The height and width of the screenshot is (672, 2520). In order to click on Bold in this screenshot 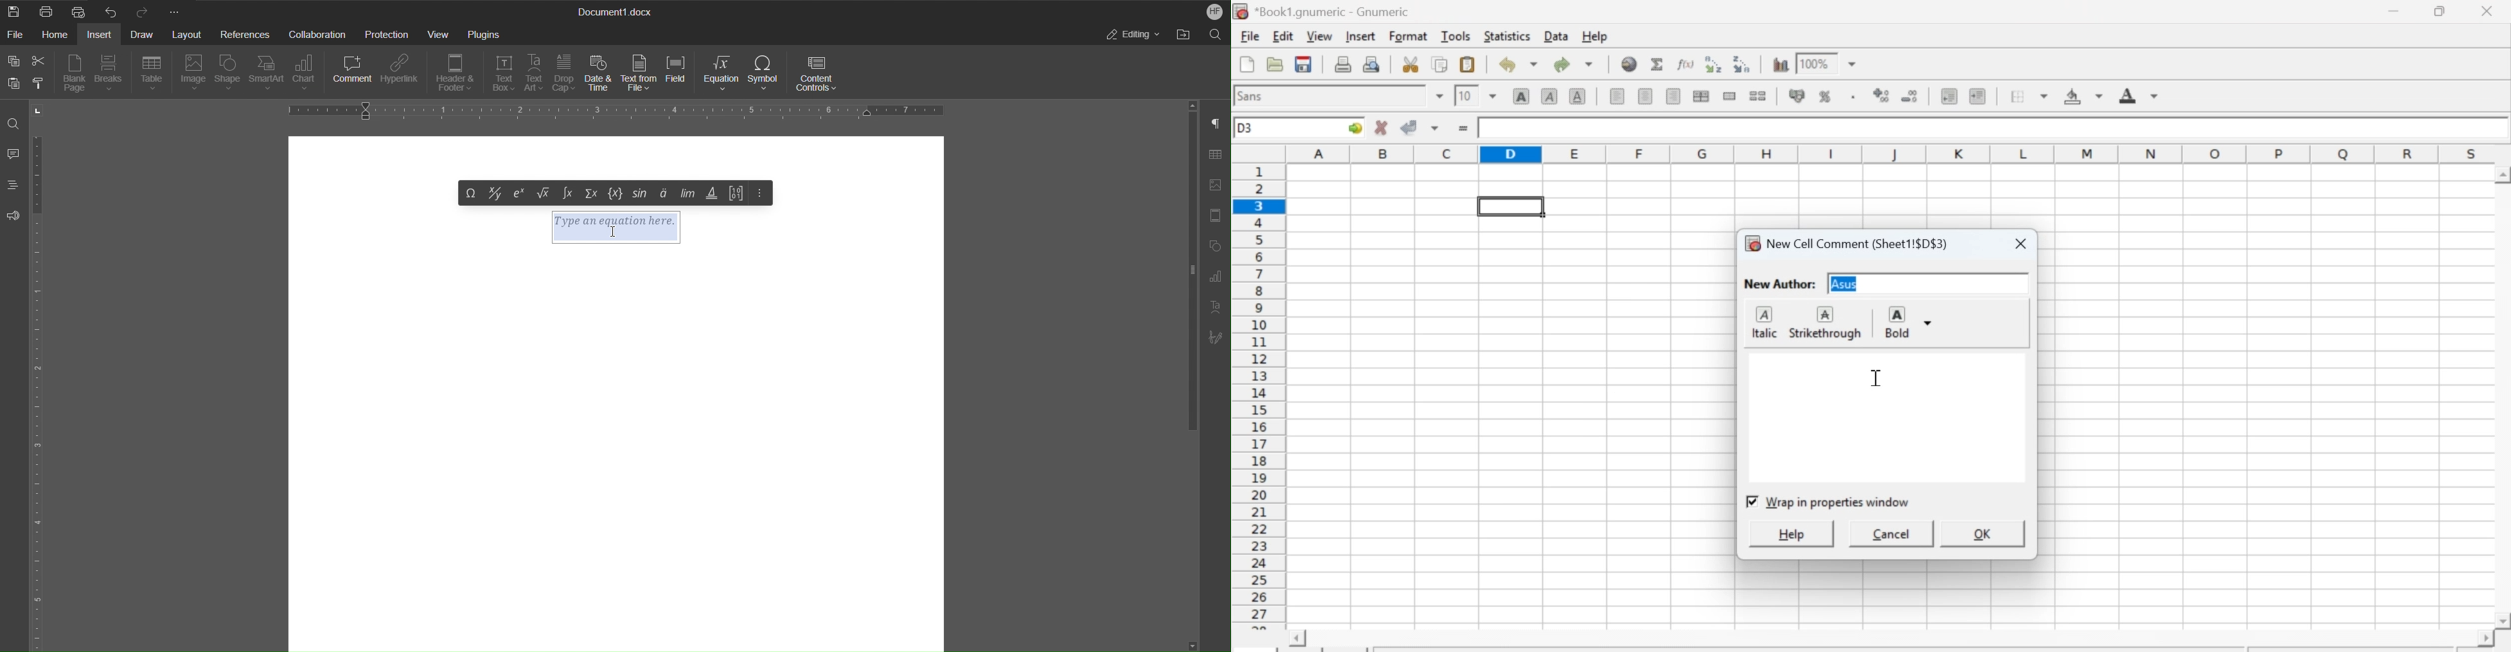, I will do `click(1518, 96)`.